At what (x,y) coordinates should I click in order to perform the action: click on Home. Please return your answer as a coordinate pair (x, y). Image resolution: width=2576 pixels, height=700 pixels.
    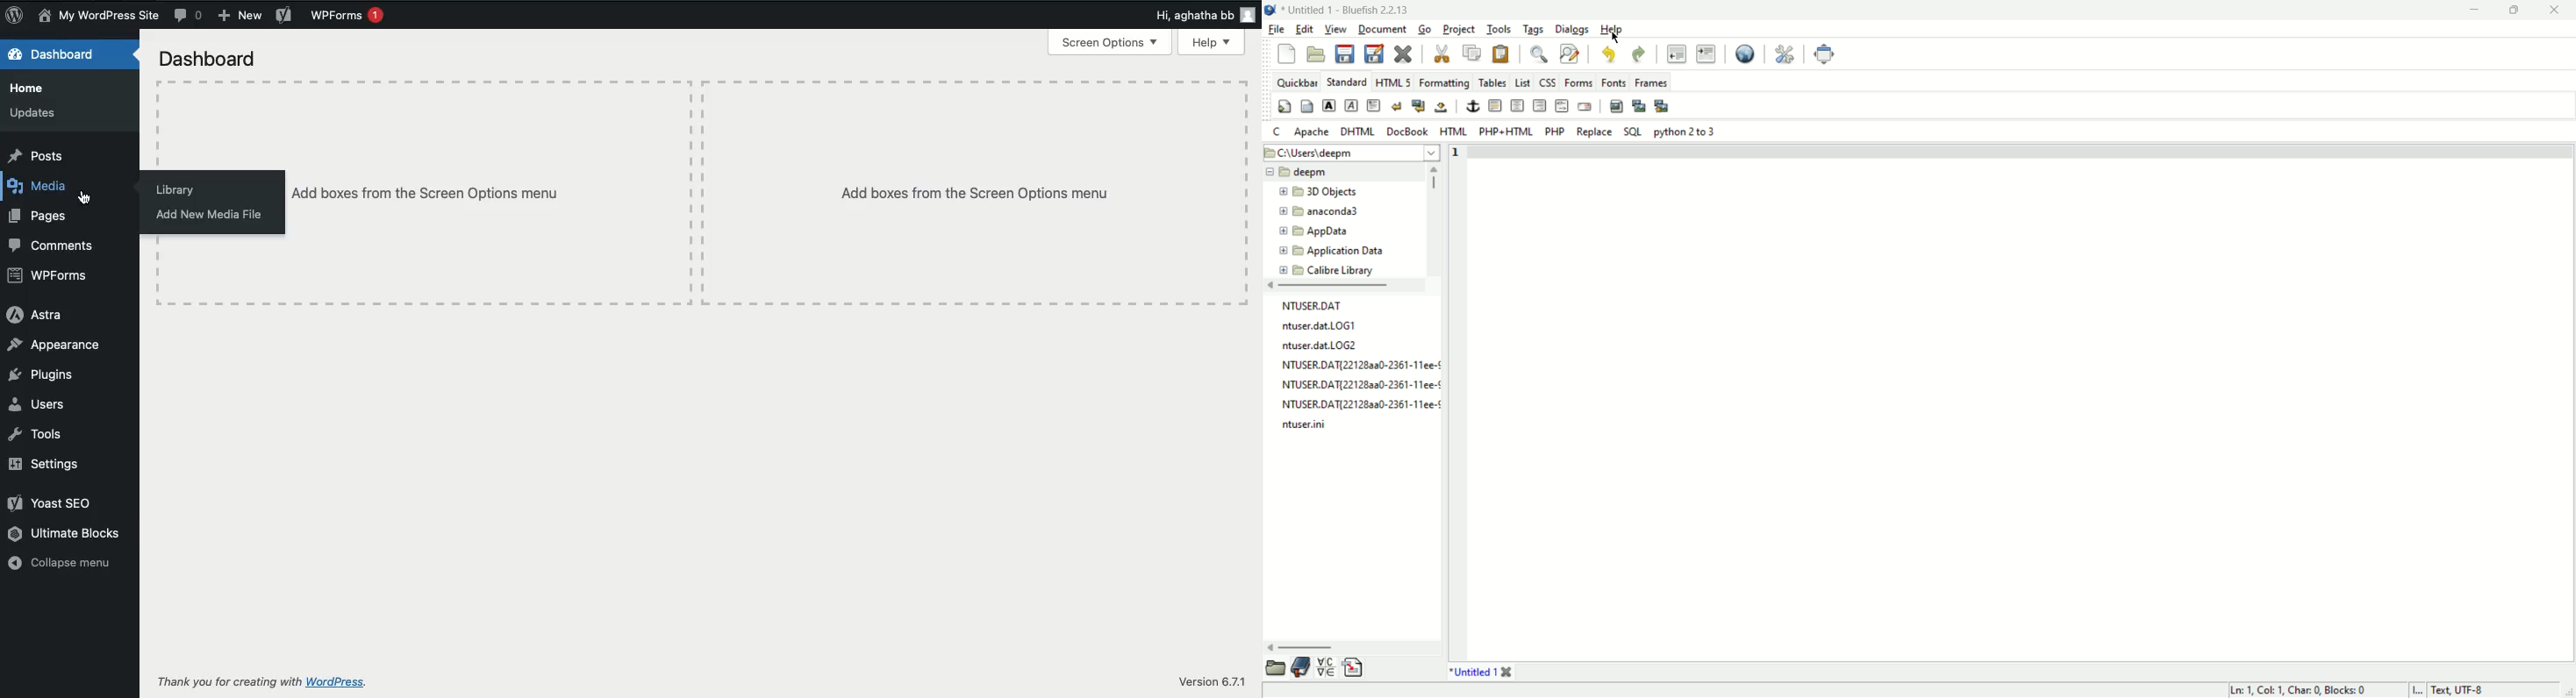
    Looking at the image, I should click on (32, 87).